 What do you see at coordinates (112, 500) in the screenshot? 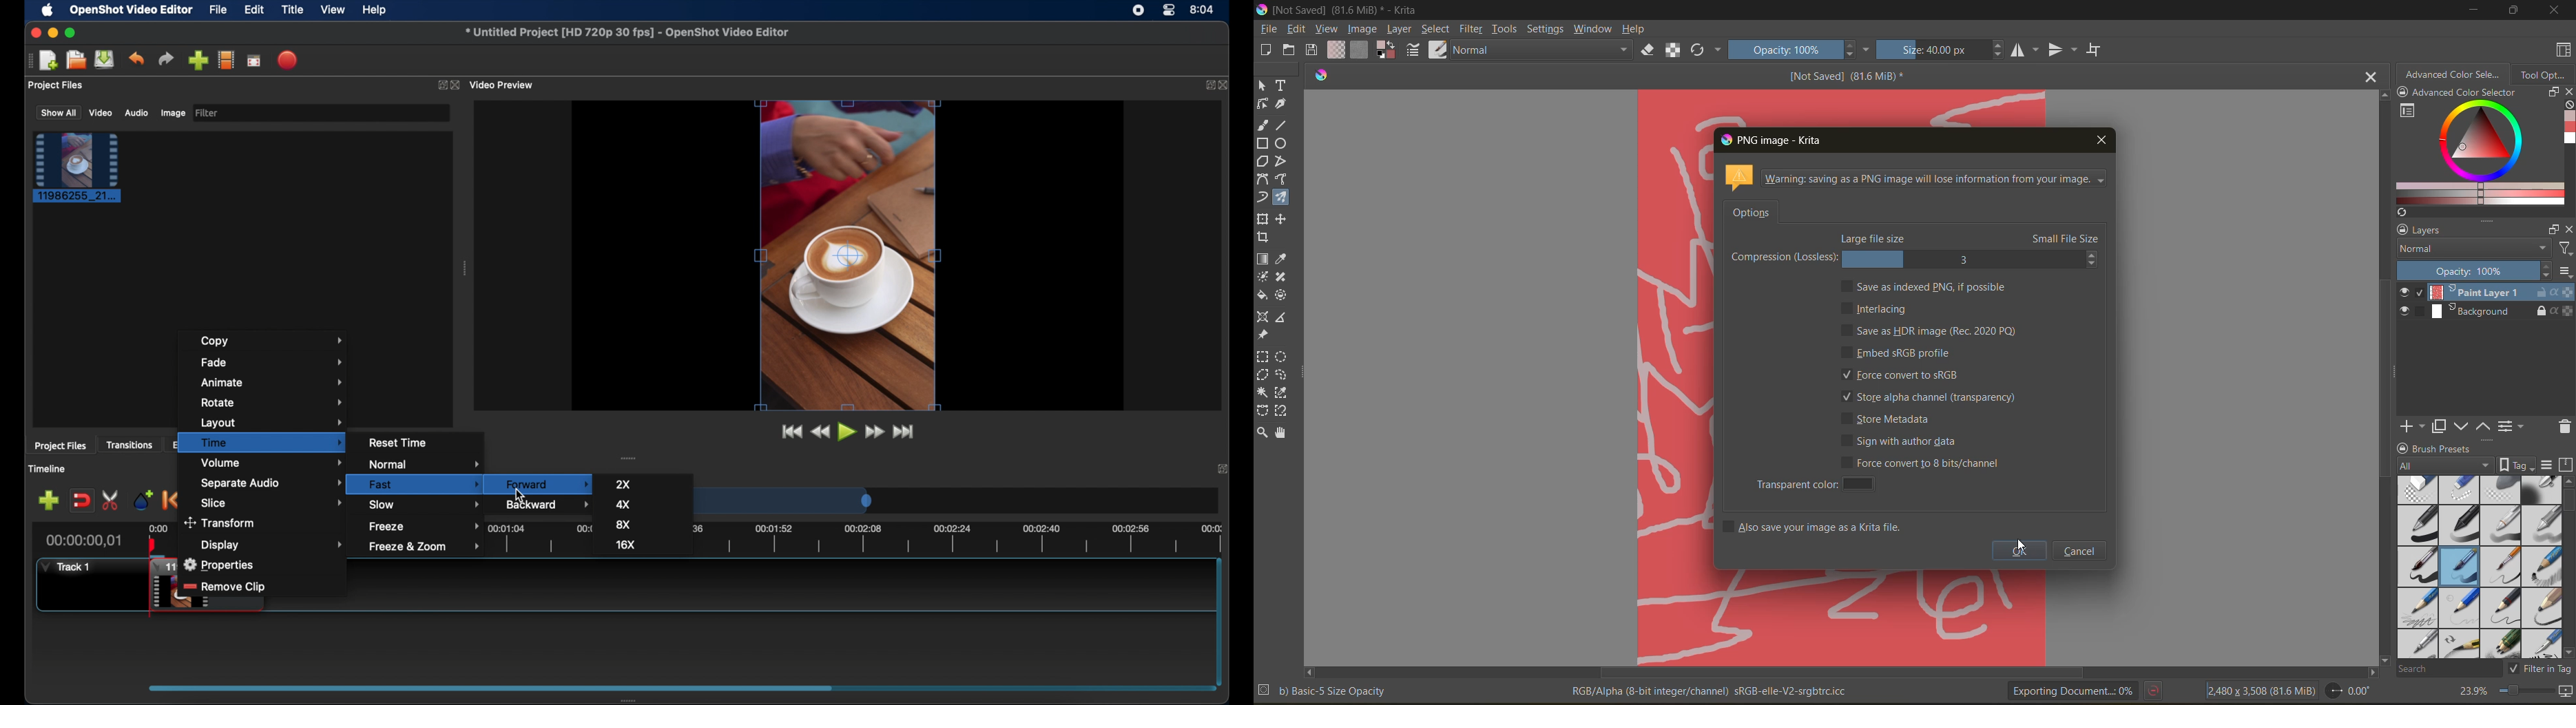
I see `enable razor` at bounding box center [112, 500].